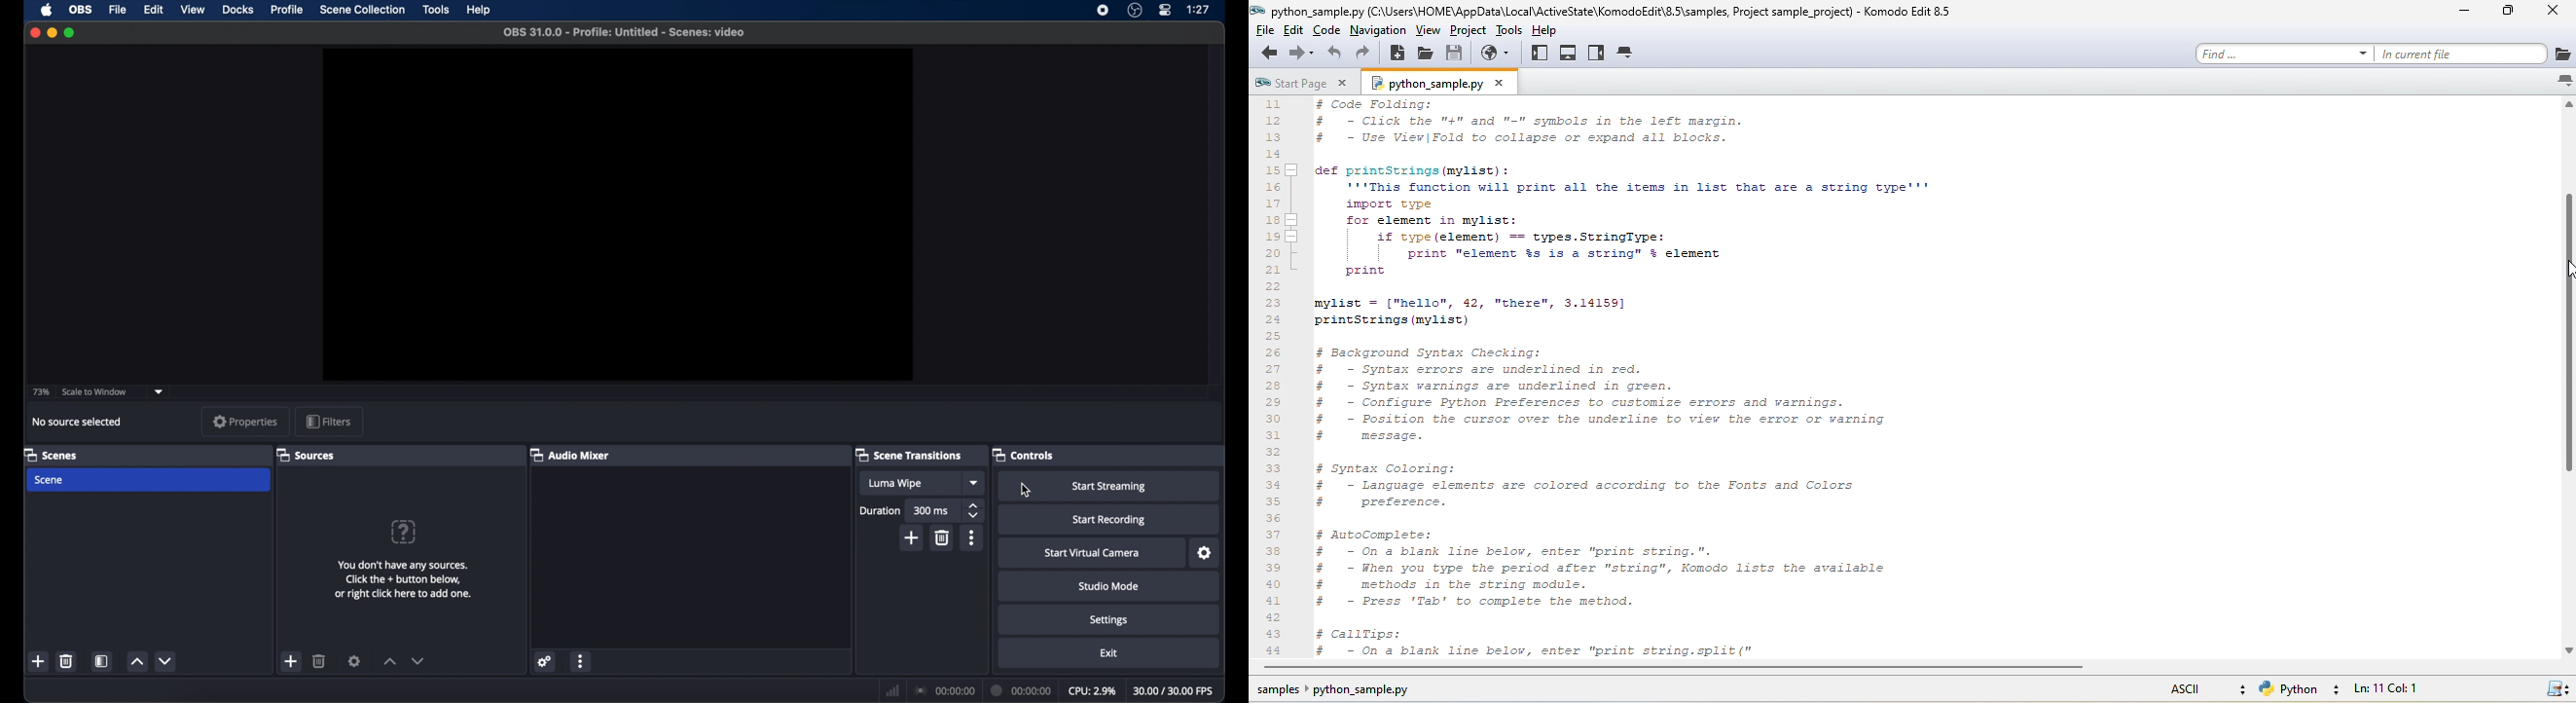 This screenshot has height=728, width=2576. I want to click on start recording, so click(1112, 521).